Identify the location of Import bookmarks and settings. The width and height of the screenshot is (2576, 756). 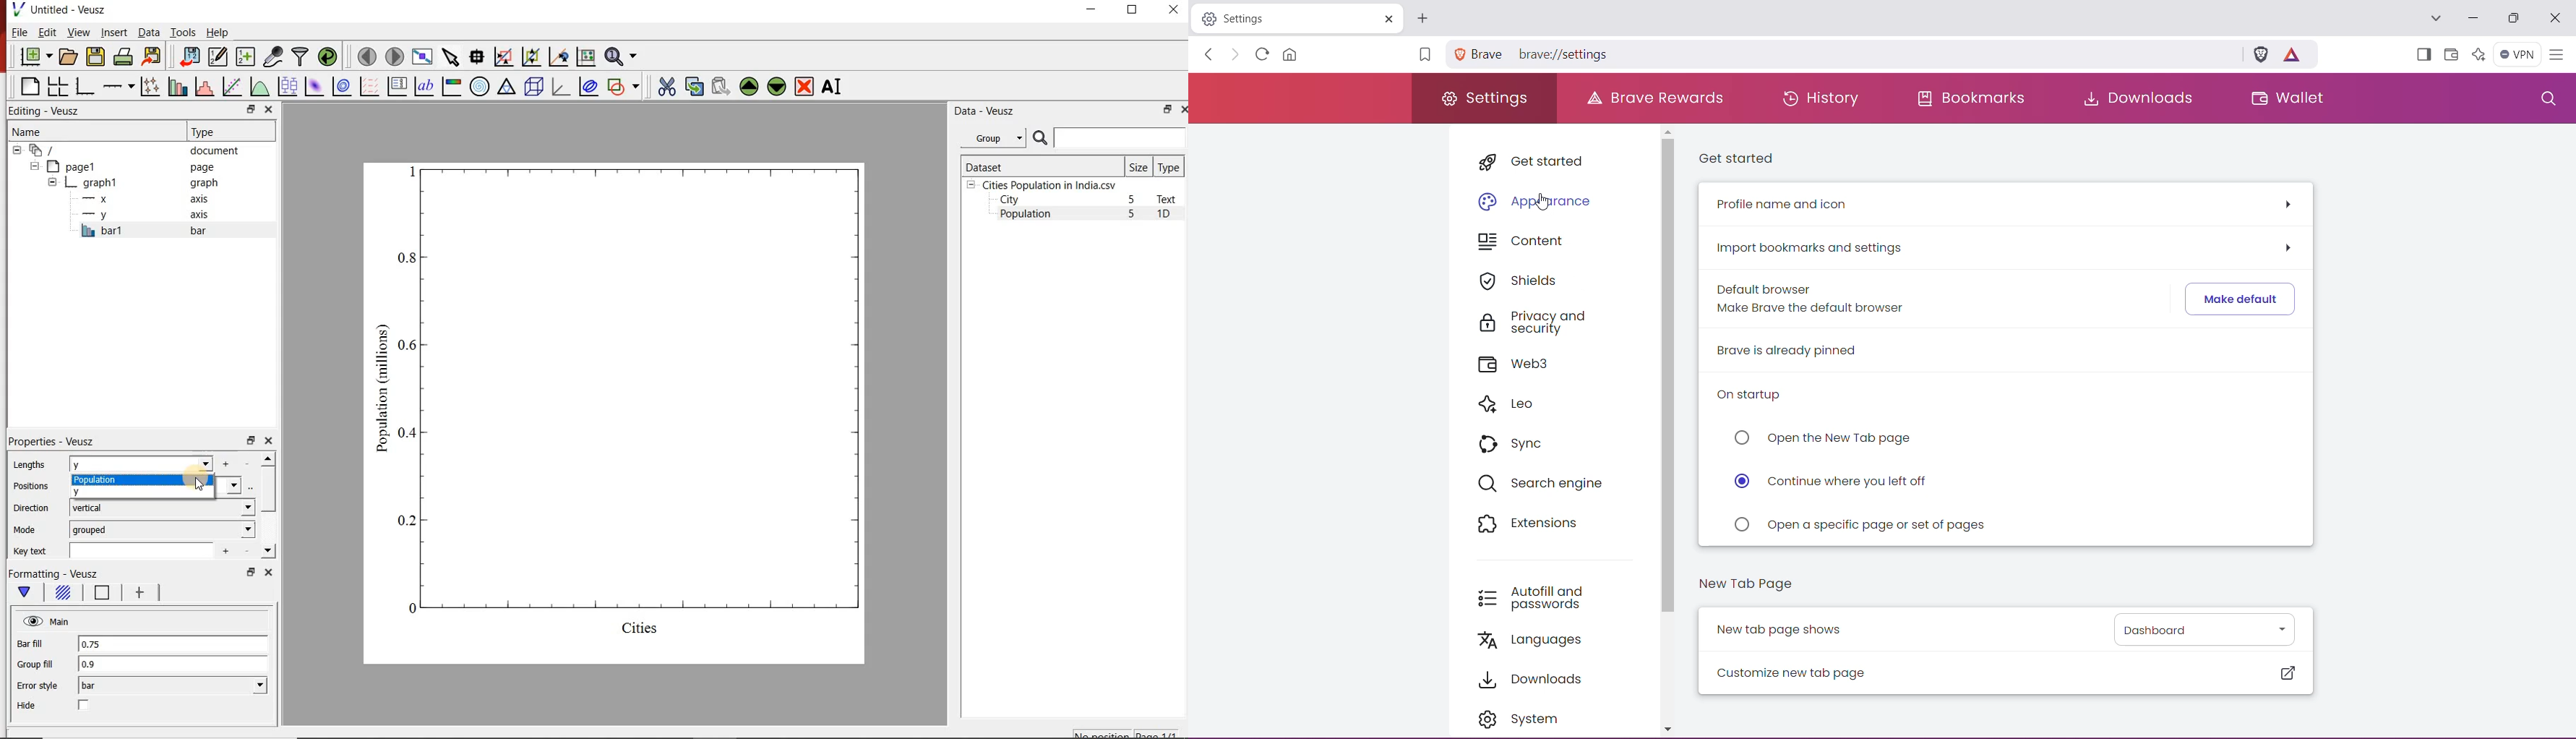
(1810, 248).